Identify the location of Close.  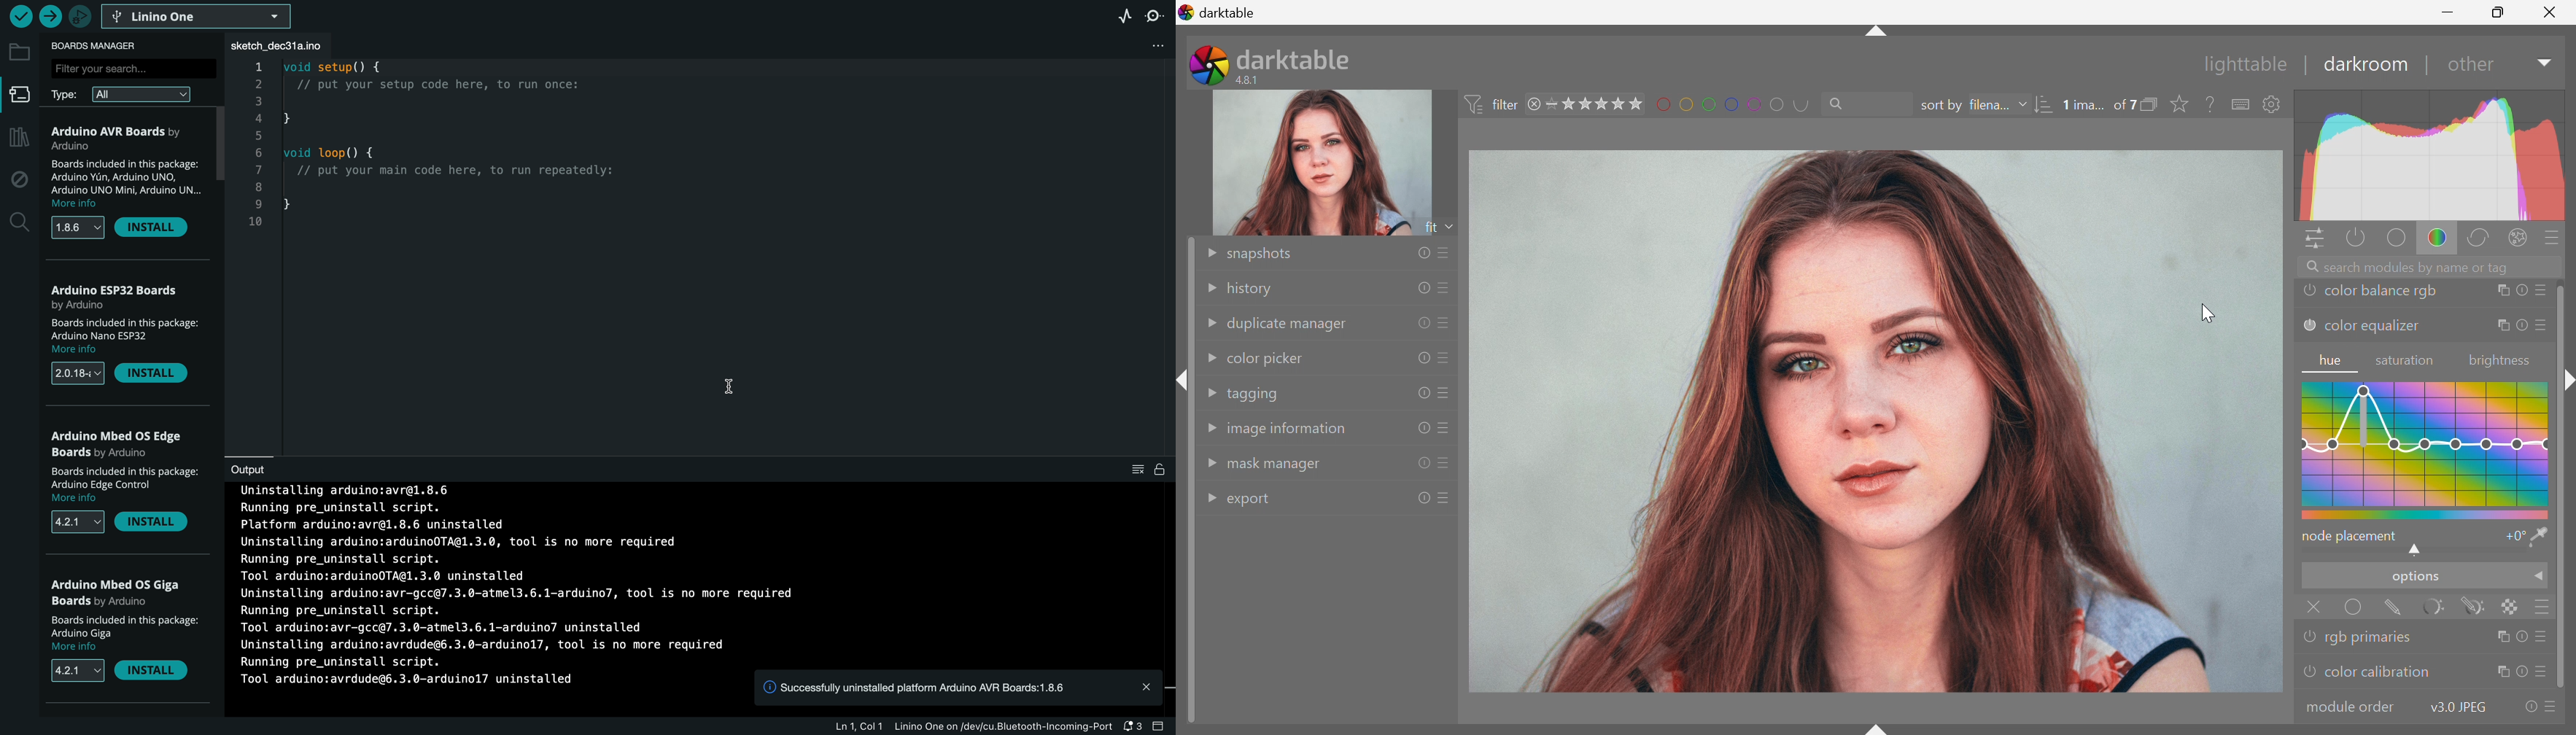
(2312, 606).